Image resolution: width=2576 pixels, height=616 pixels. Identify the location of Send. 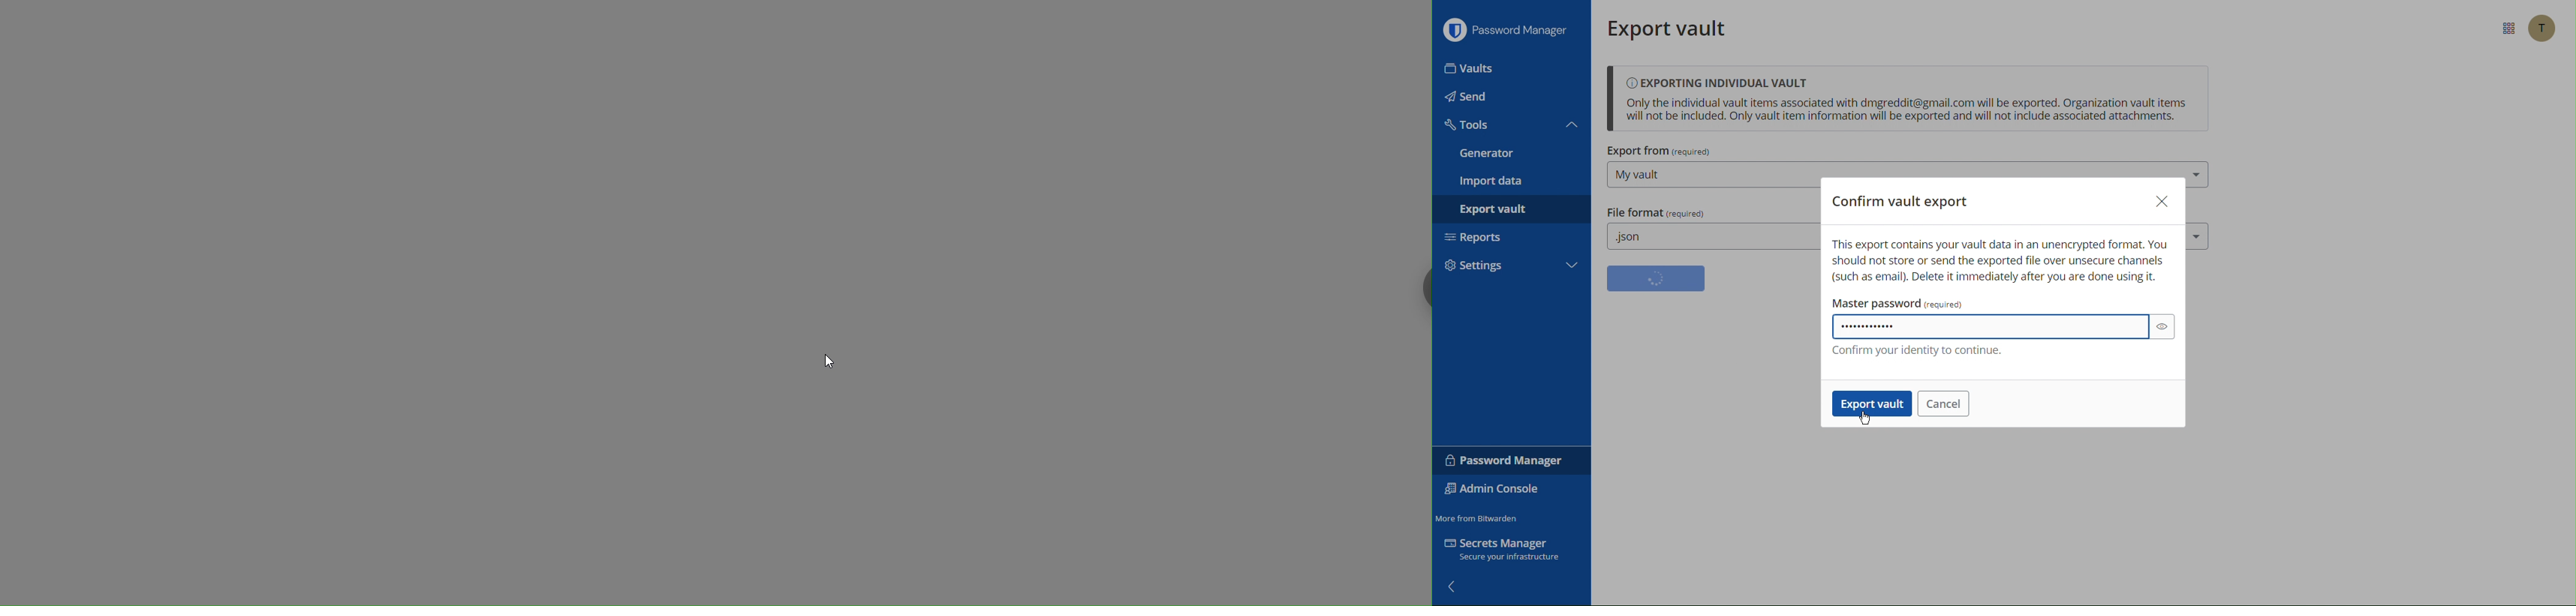
(1511, 96).